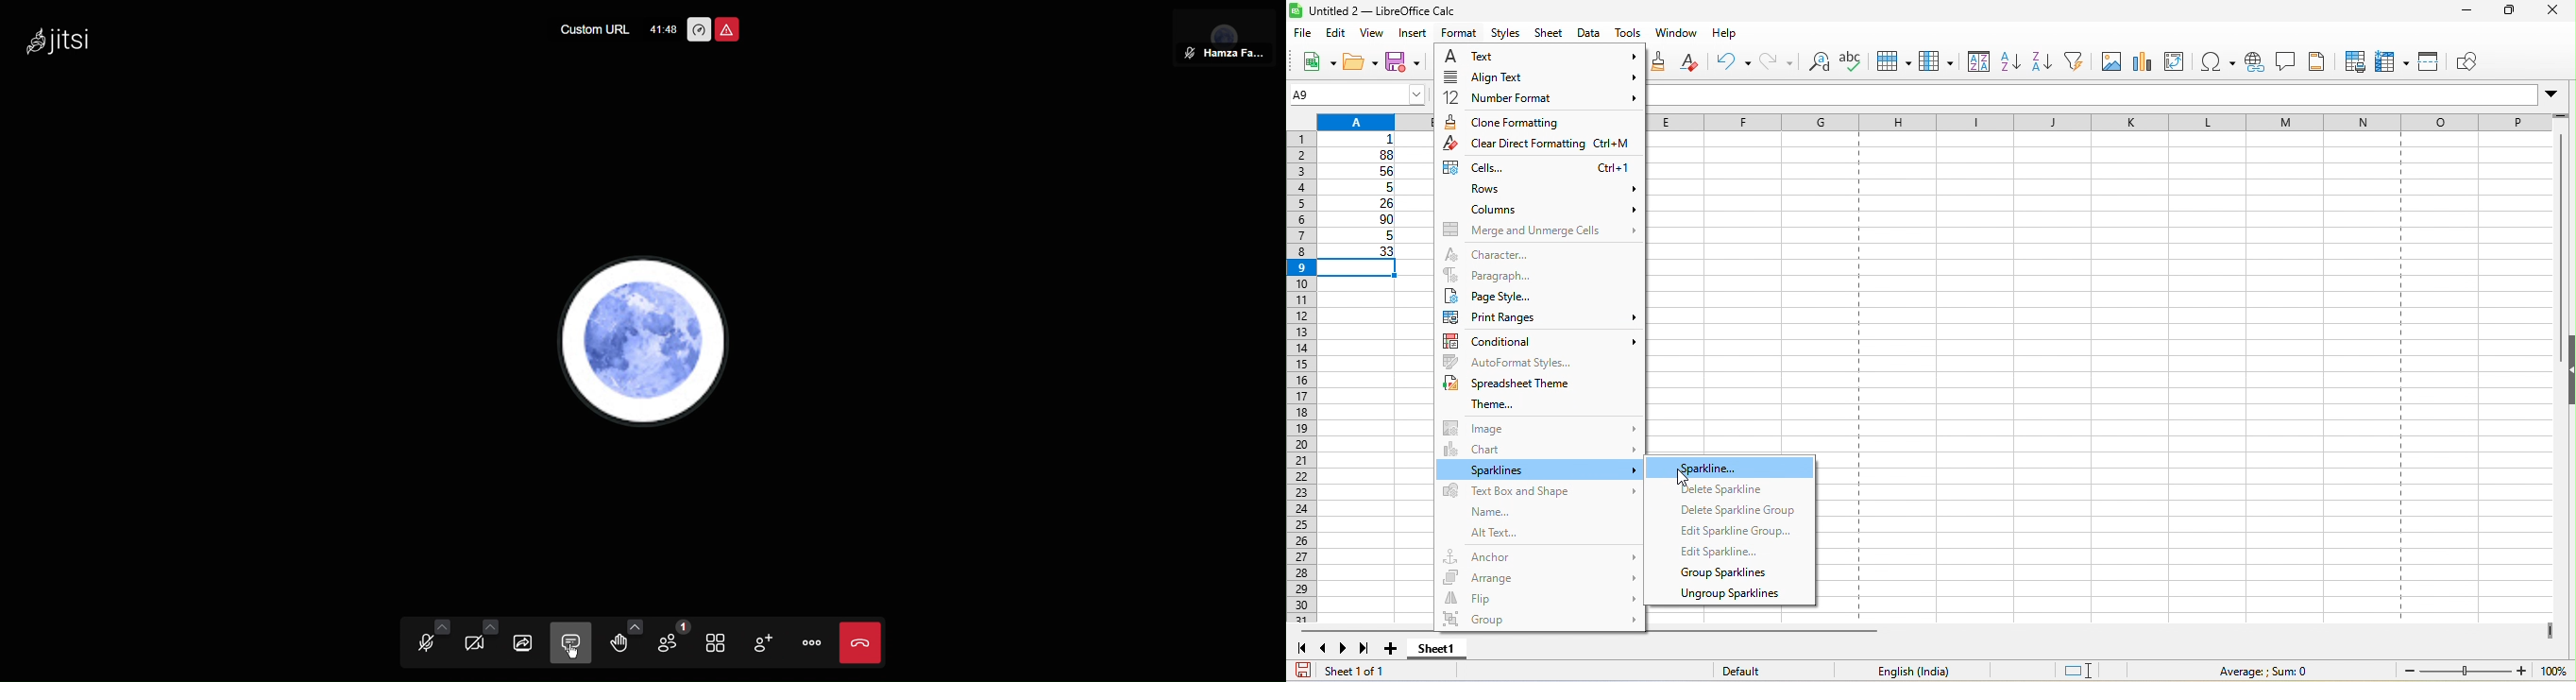 The image size is (2576, 700). Describe the element at coordinates (1407, 64) in the screenshot. I see `save` at that location.